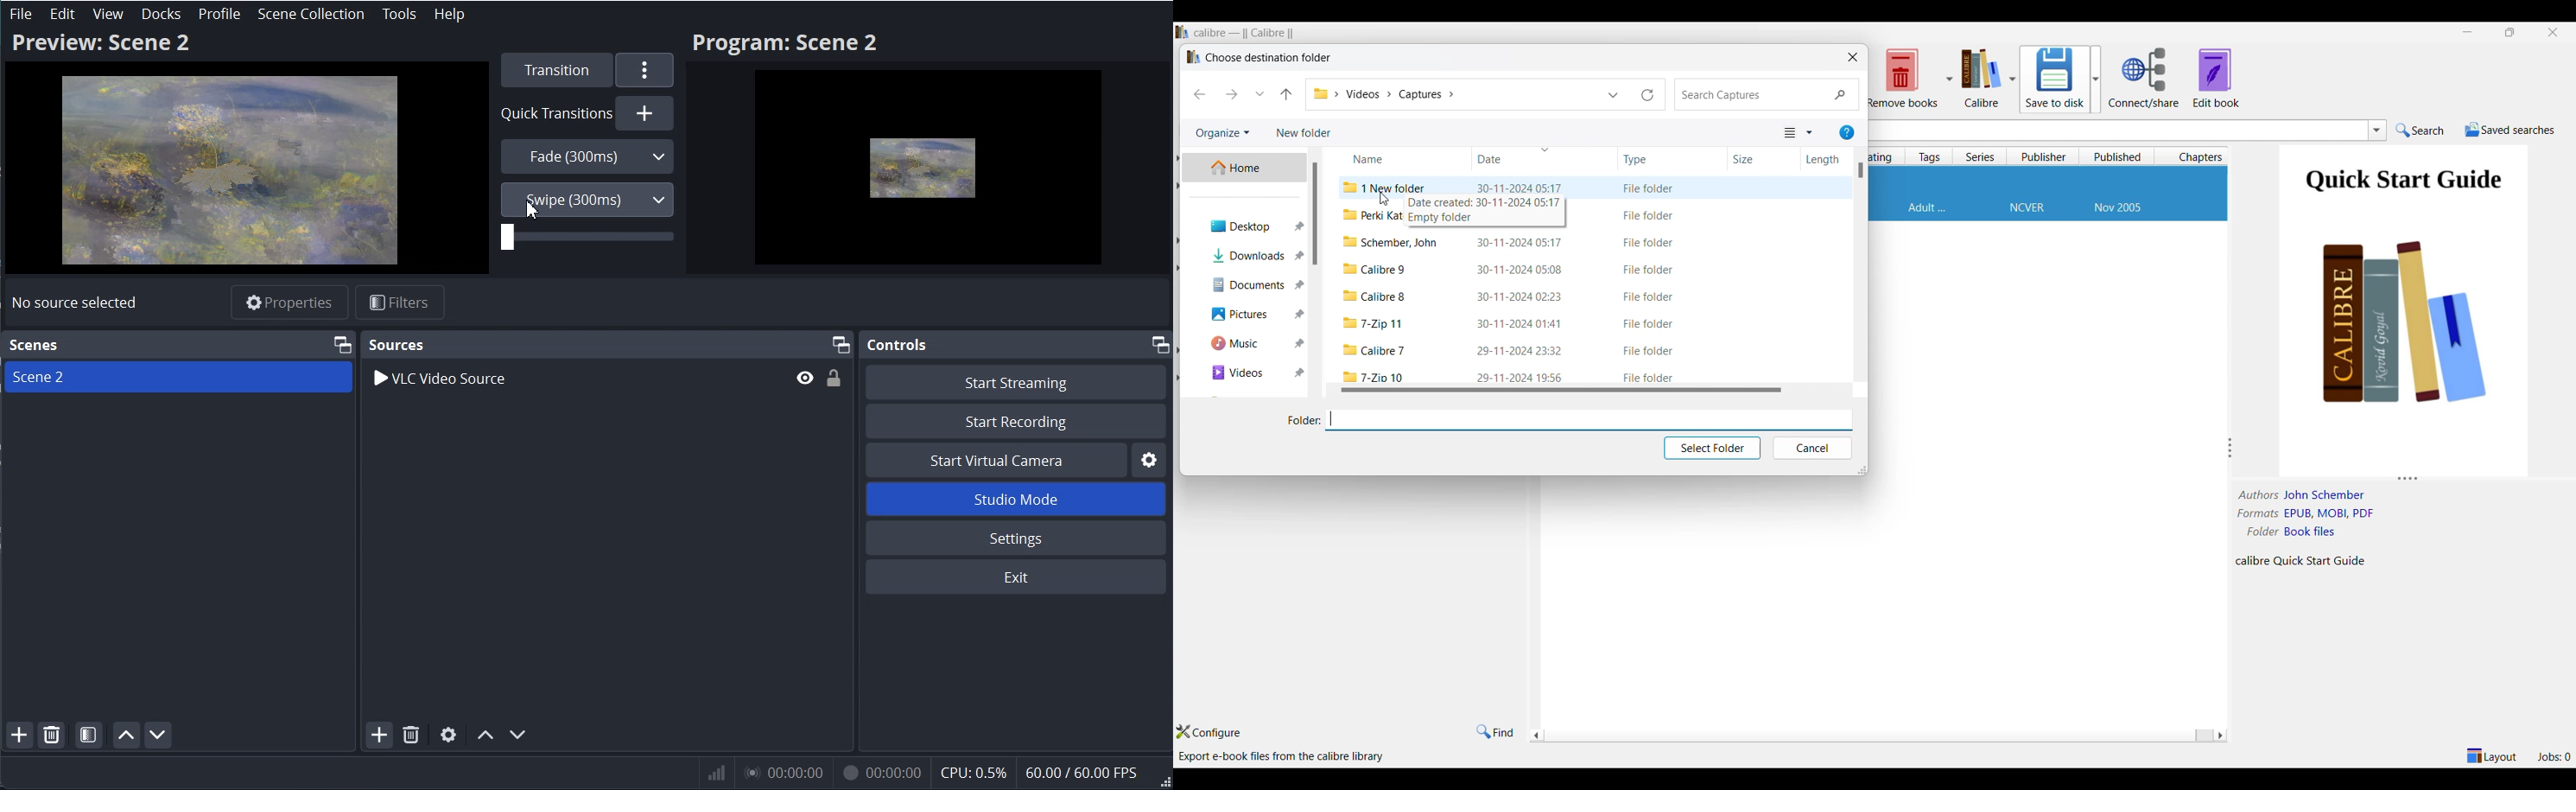 This screenshot has width=2576, height=812. Describe the element at coordinates (929, 152) in the screenshot. I see `Preview scene 2 ` at that location.